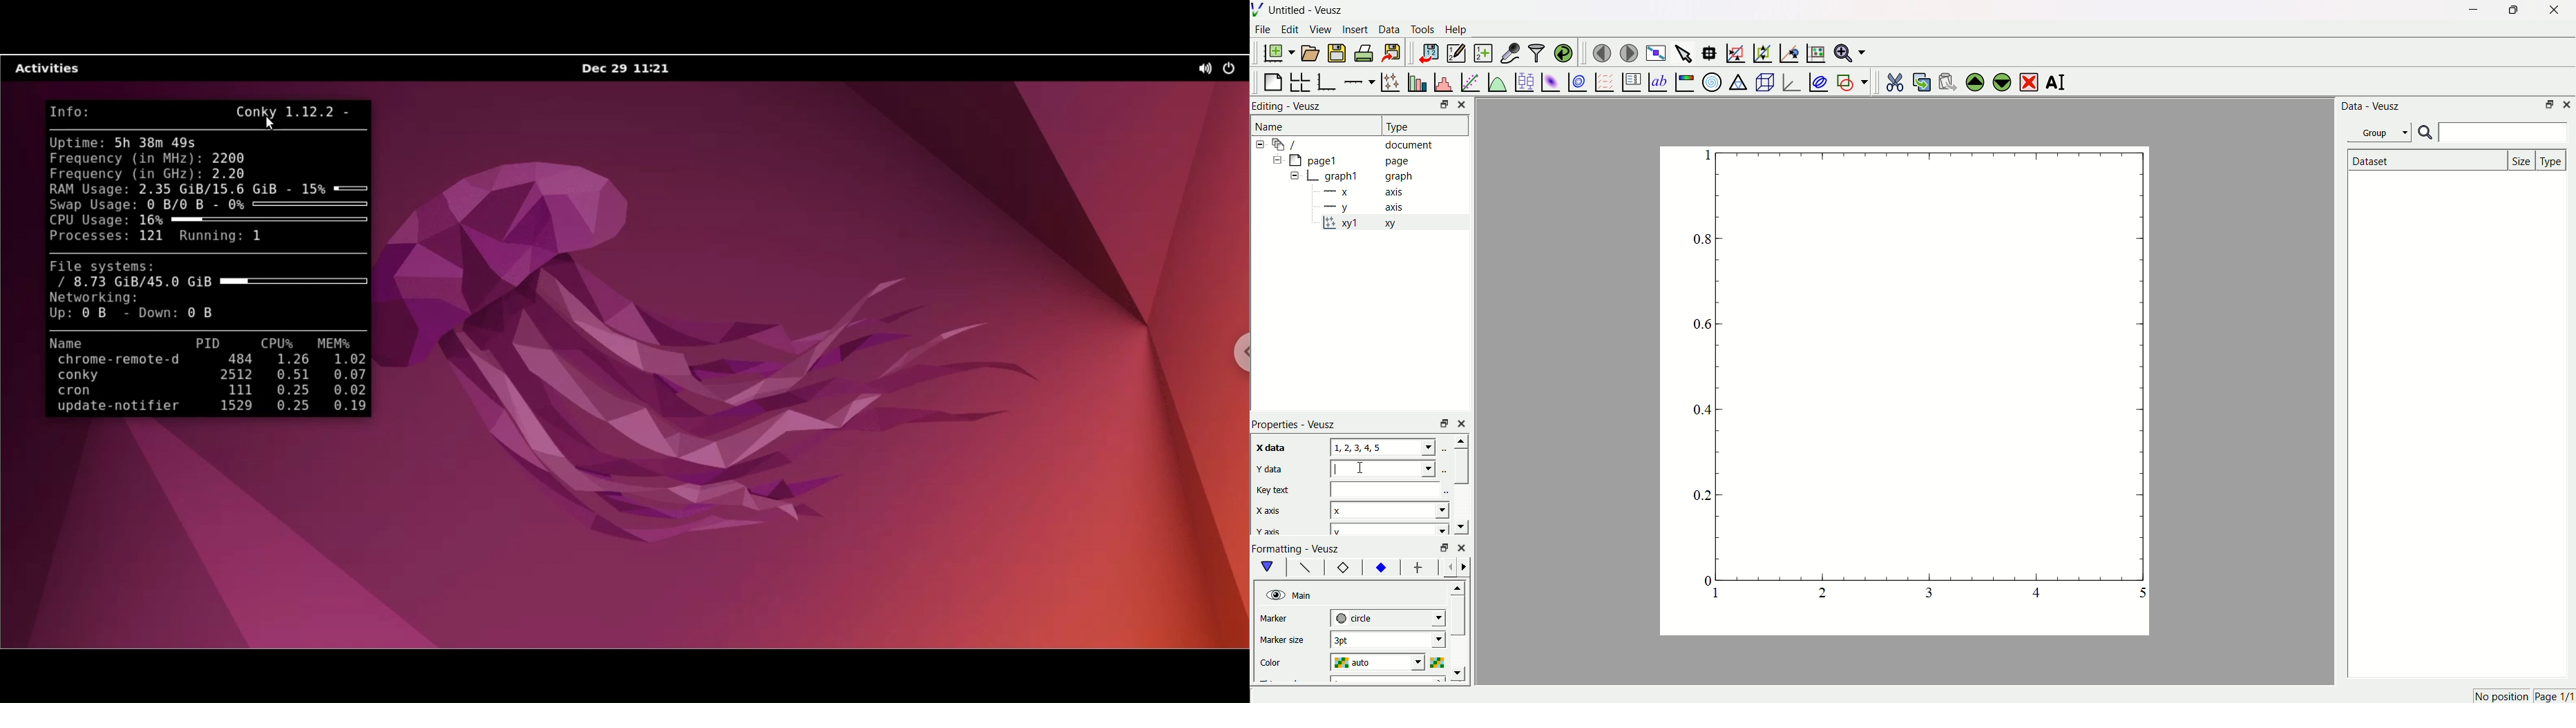  What do you see at coordinates (1415, 80) in the screenshot?
I see `bar chart` at bounding box center [1415, 80].